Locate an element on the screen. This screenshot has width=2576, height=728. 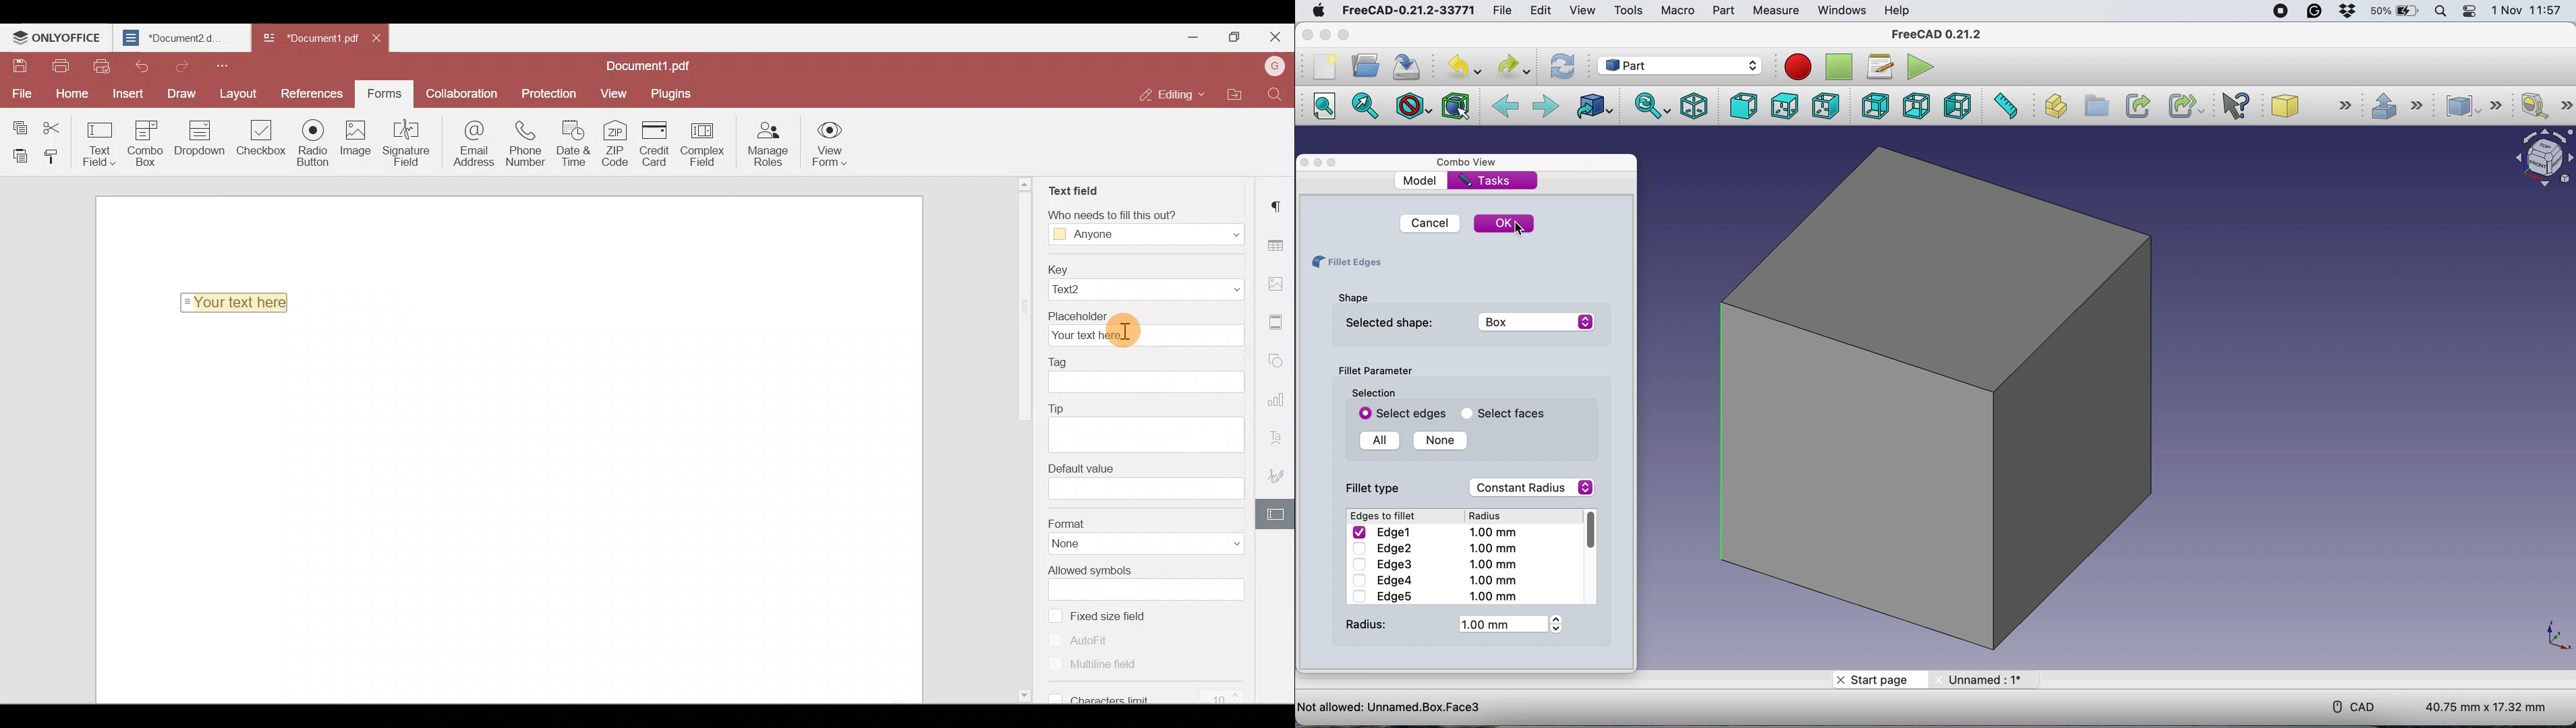
Open file location is located at coordinates (1230, 93).